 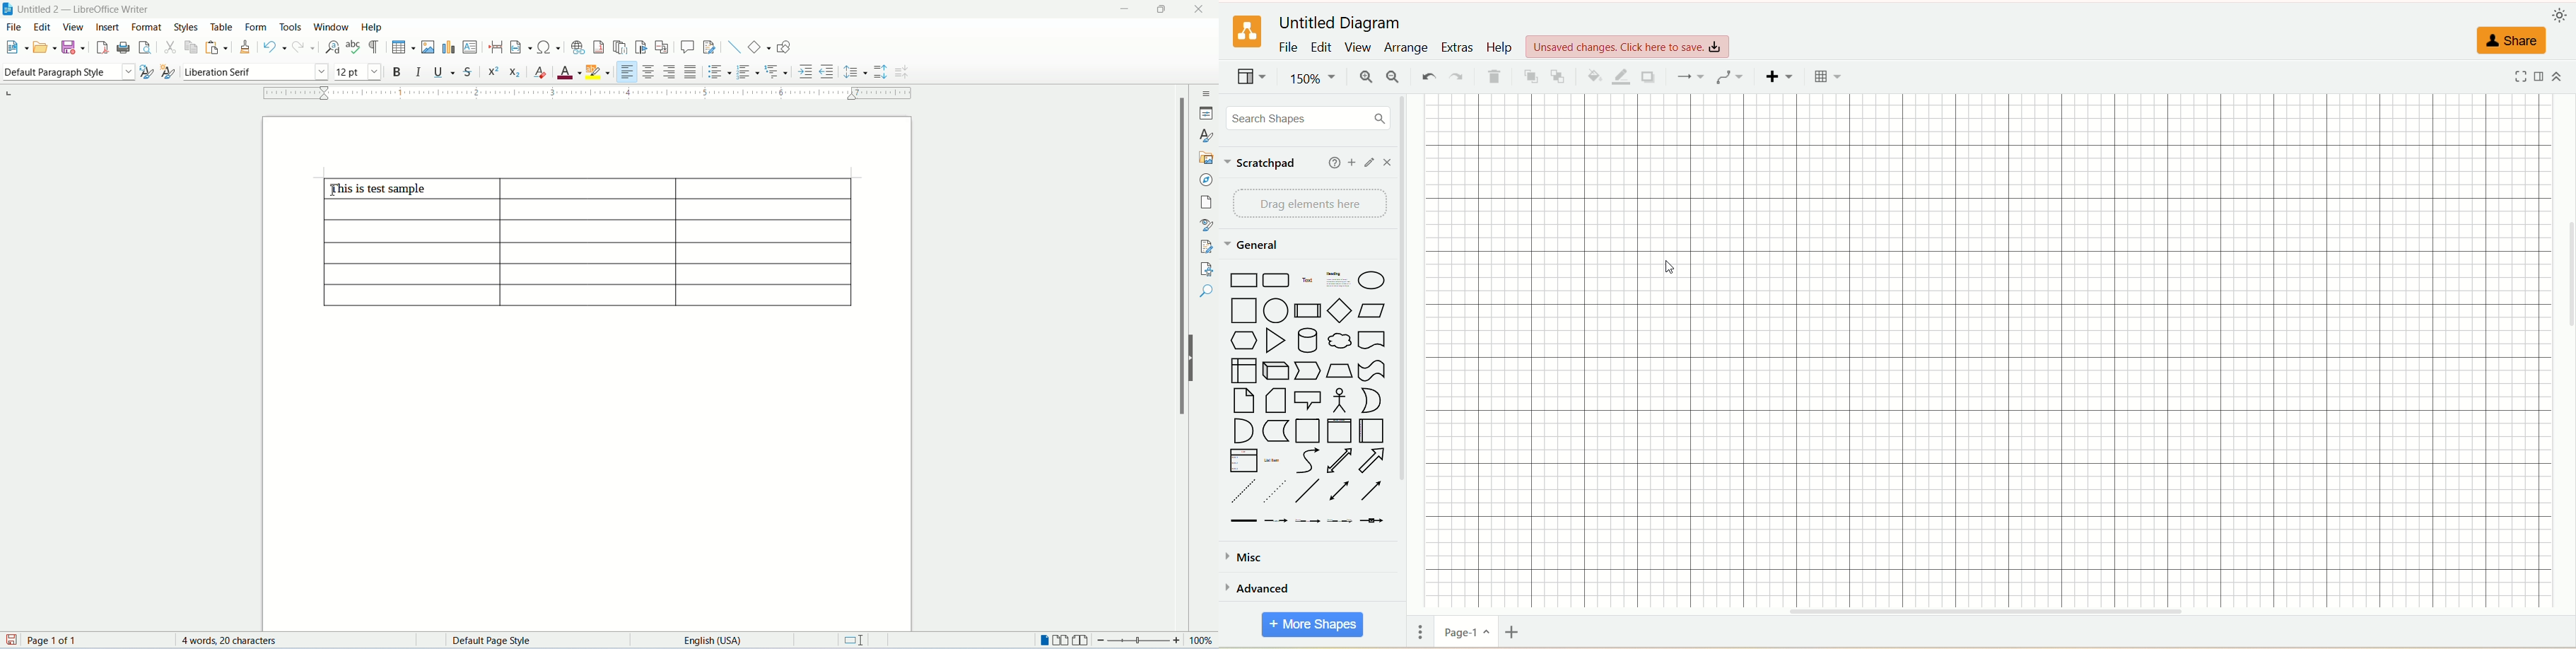 What do you see at coordinates (8, 9) in the screenshot?
I see `appliction icon` at bounding box center [8, 9].